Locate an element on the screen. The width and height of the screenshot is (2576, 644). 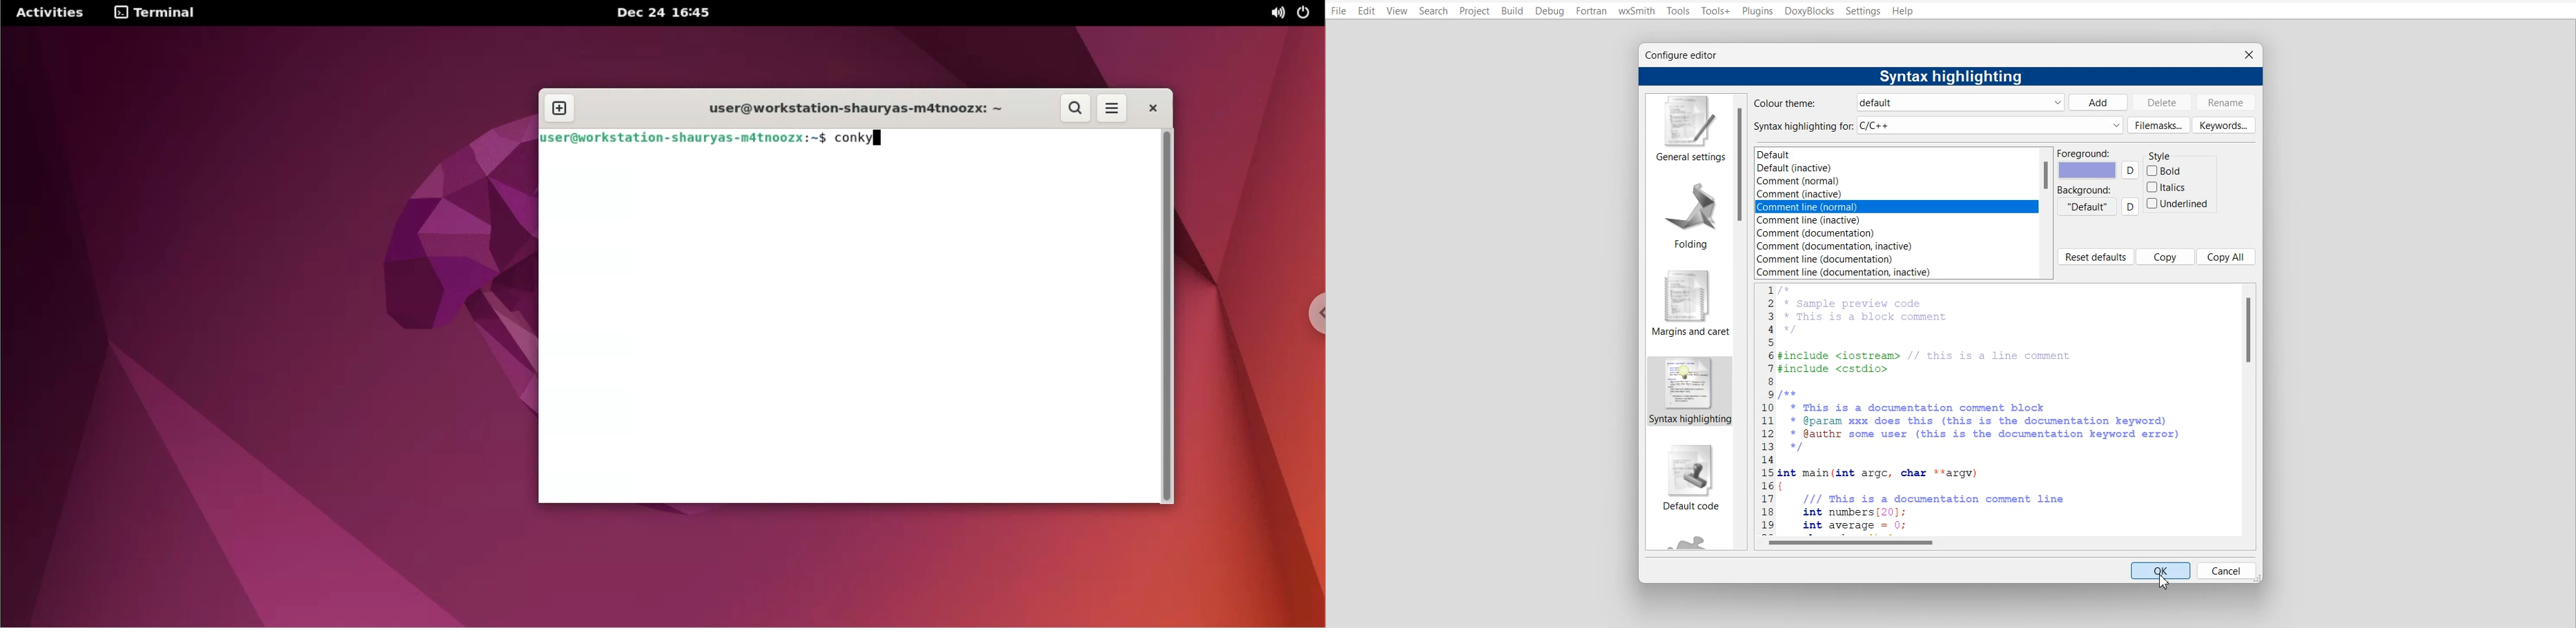
wxSmith is located at coordinates (1636, 10).